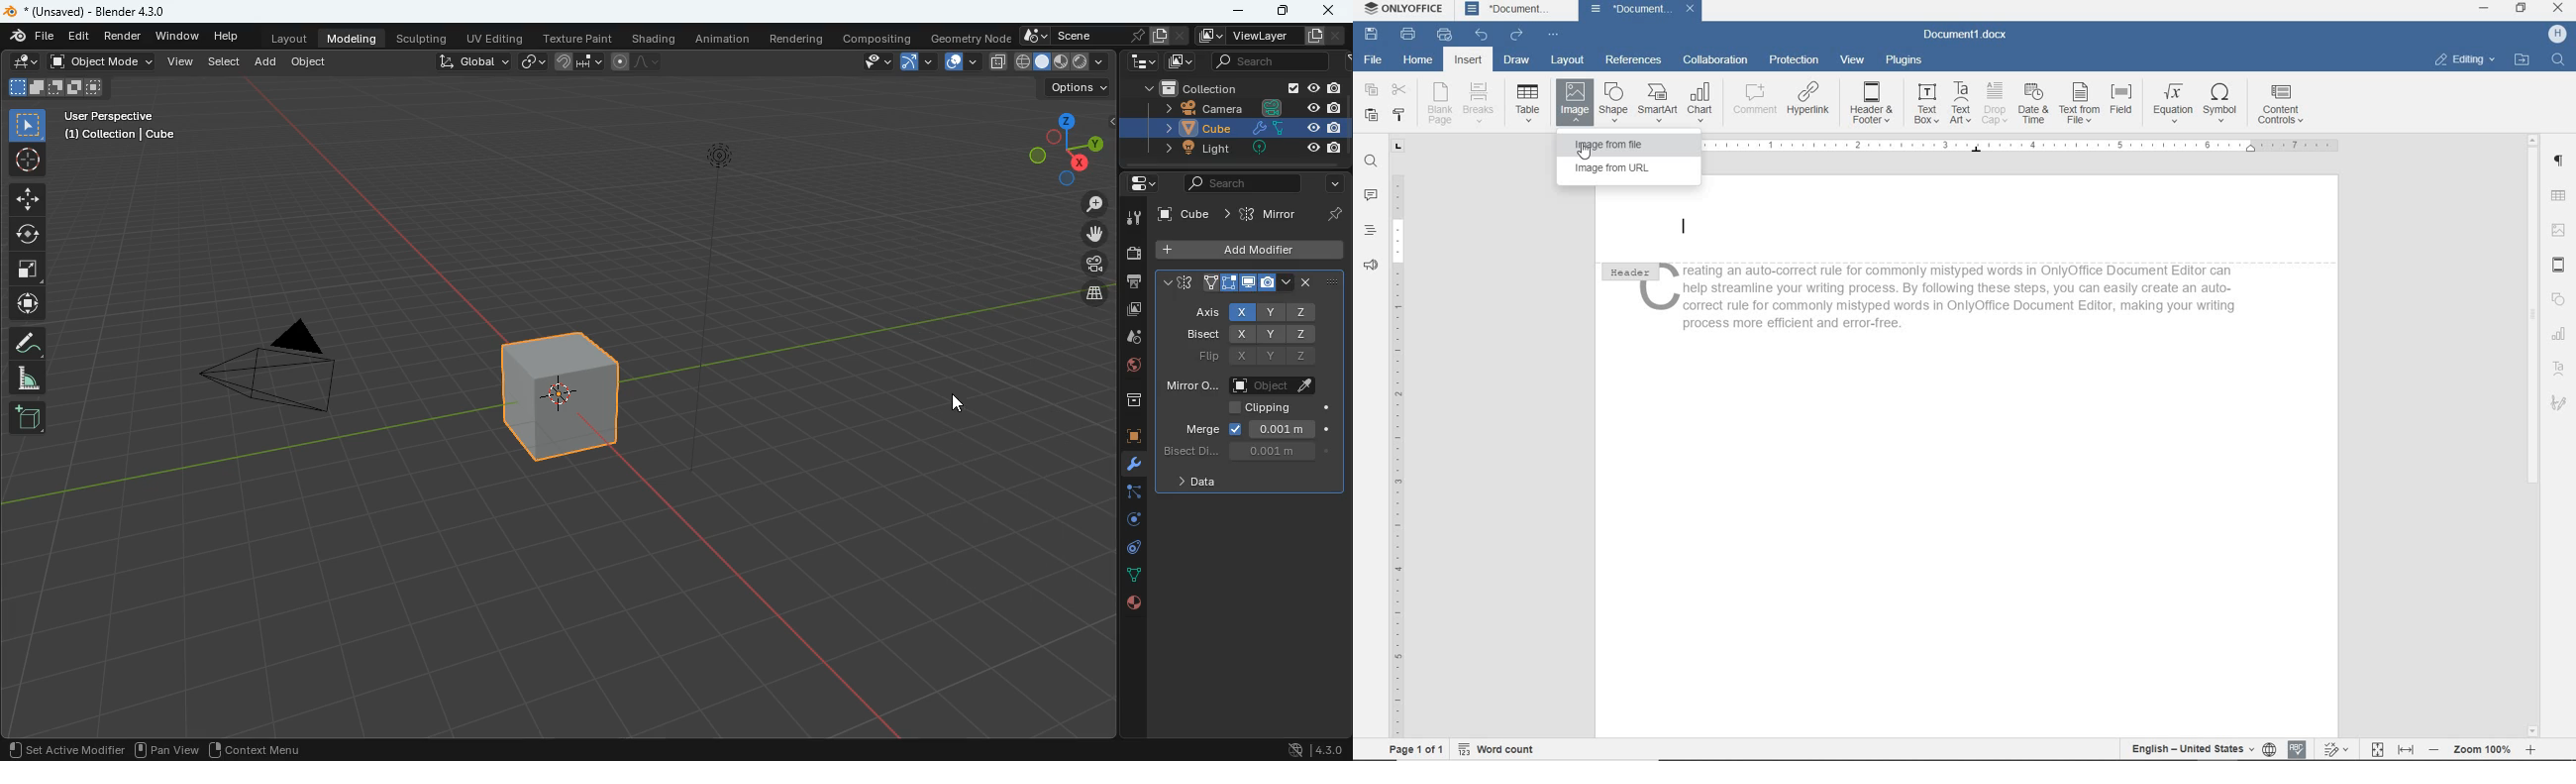 The height and width of the screenshot is (784, 2576). I want to click on rotate, so click(1130, 523).